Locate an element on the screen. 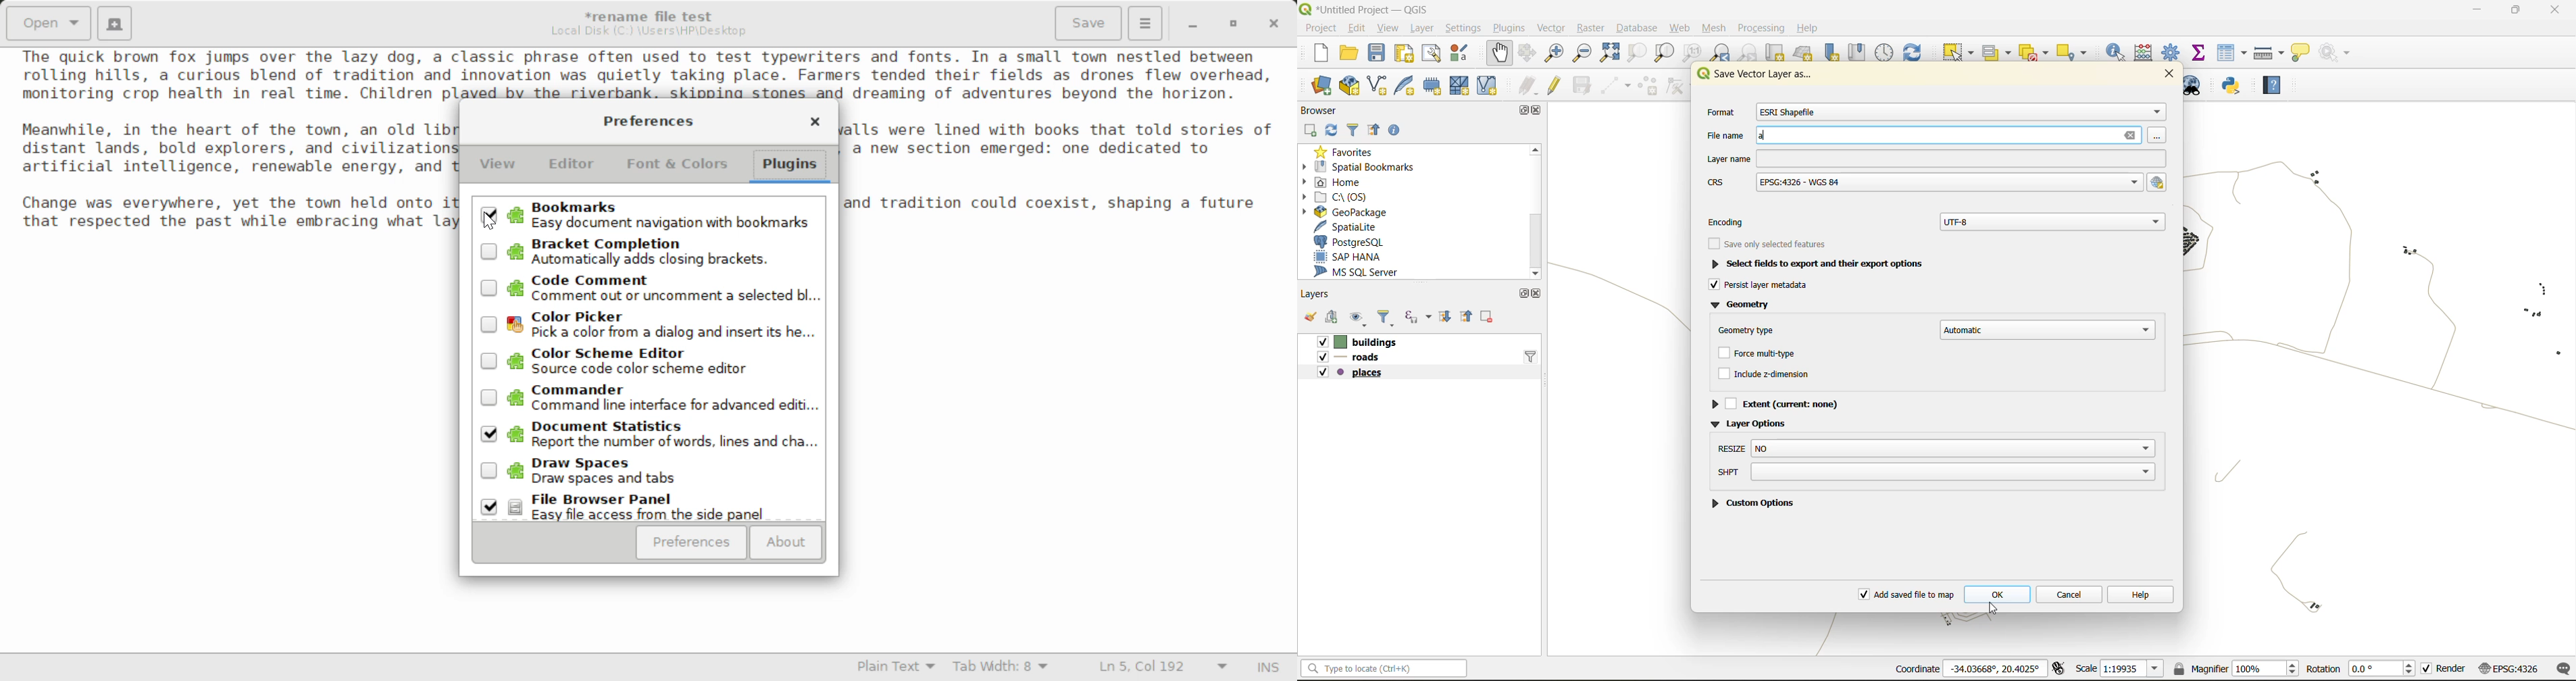 The image size is (2576, 700). format changed is located at coordinates (1791, 112).